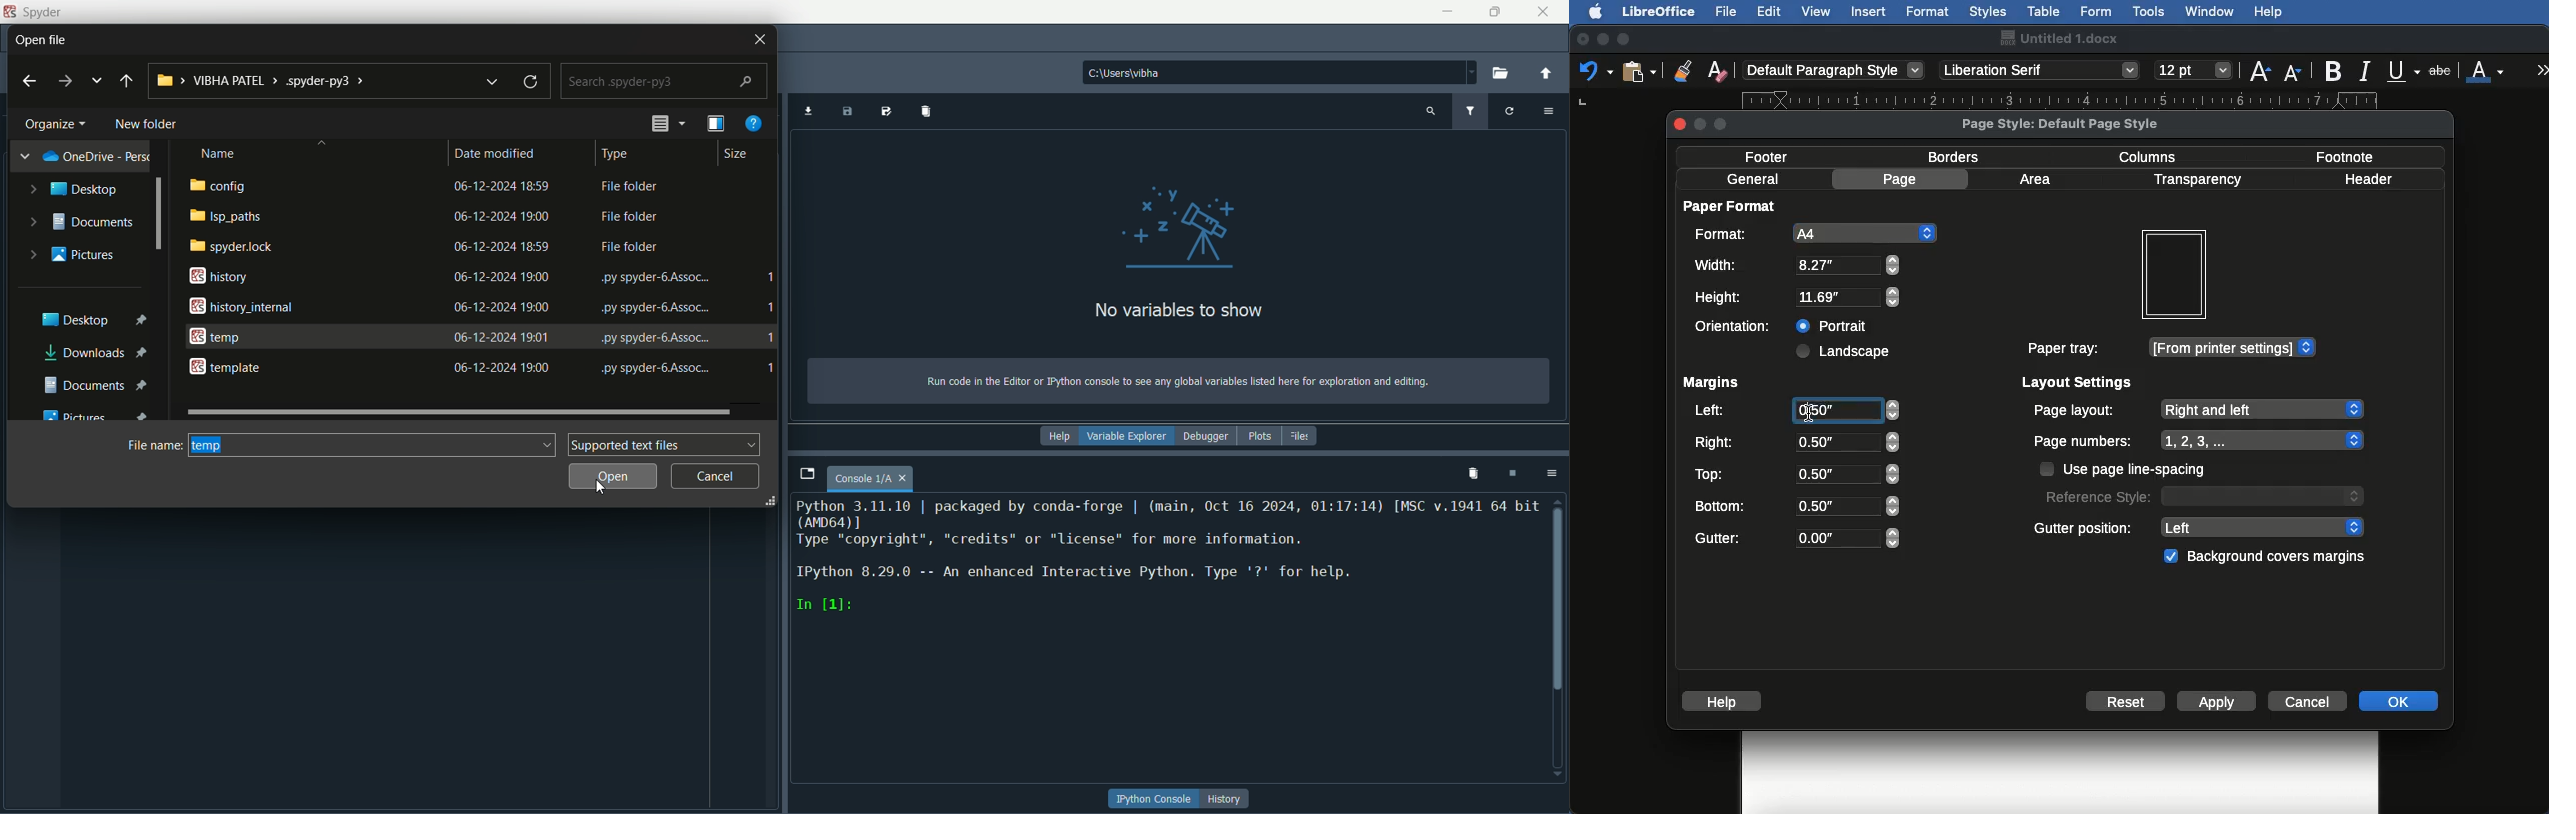  I want to click on text, so click(1181, 312).